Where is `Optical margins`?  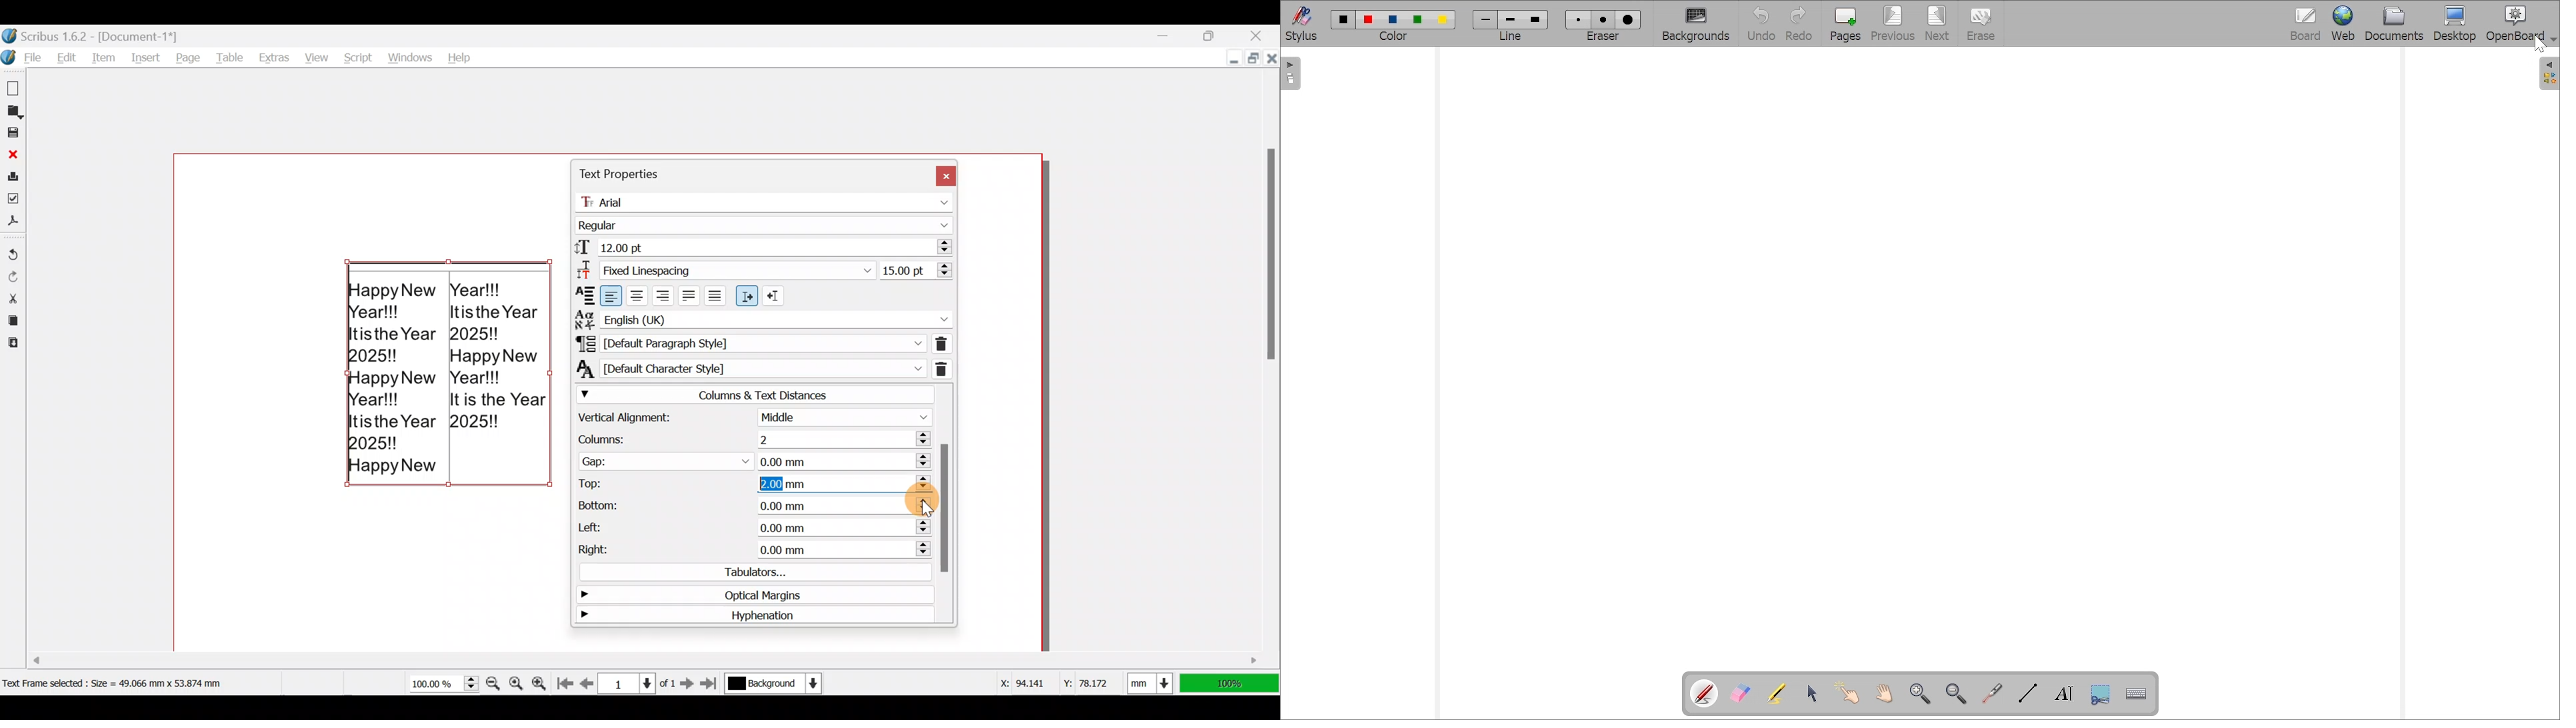
Optical margins is located at coordinates (747, 594).